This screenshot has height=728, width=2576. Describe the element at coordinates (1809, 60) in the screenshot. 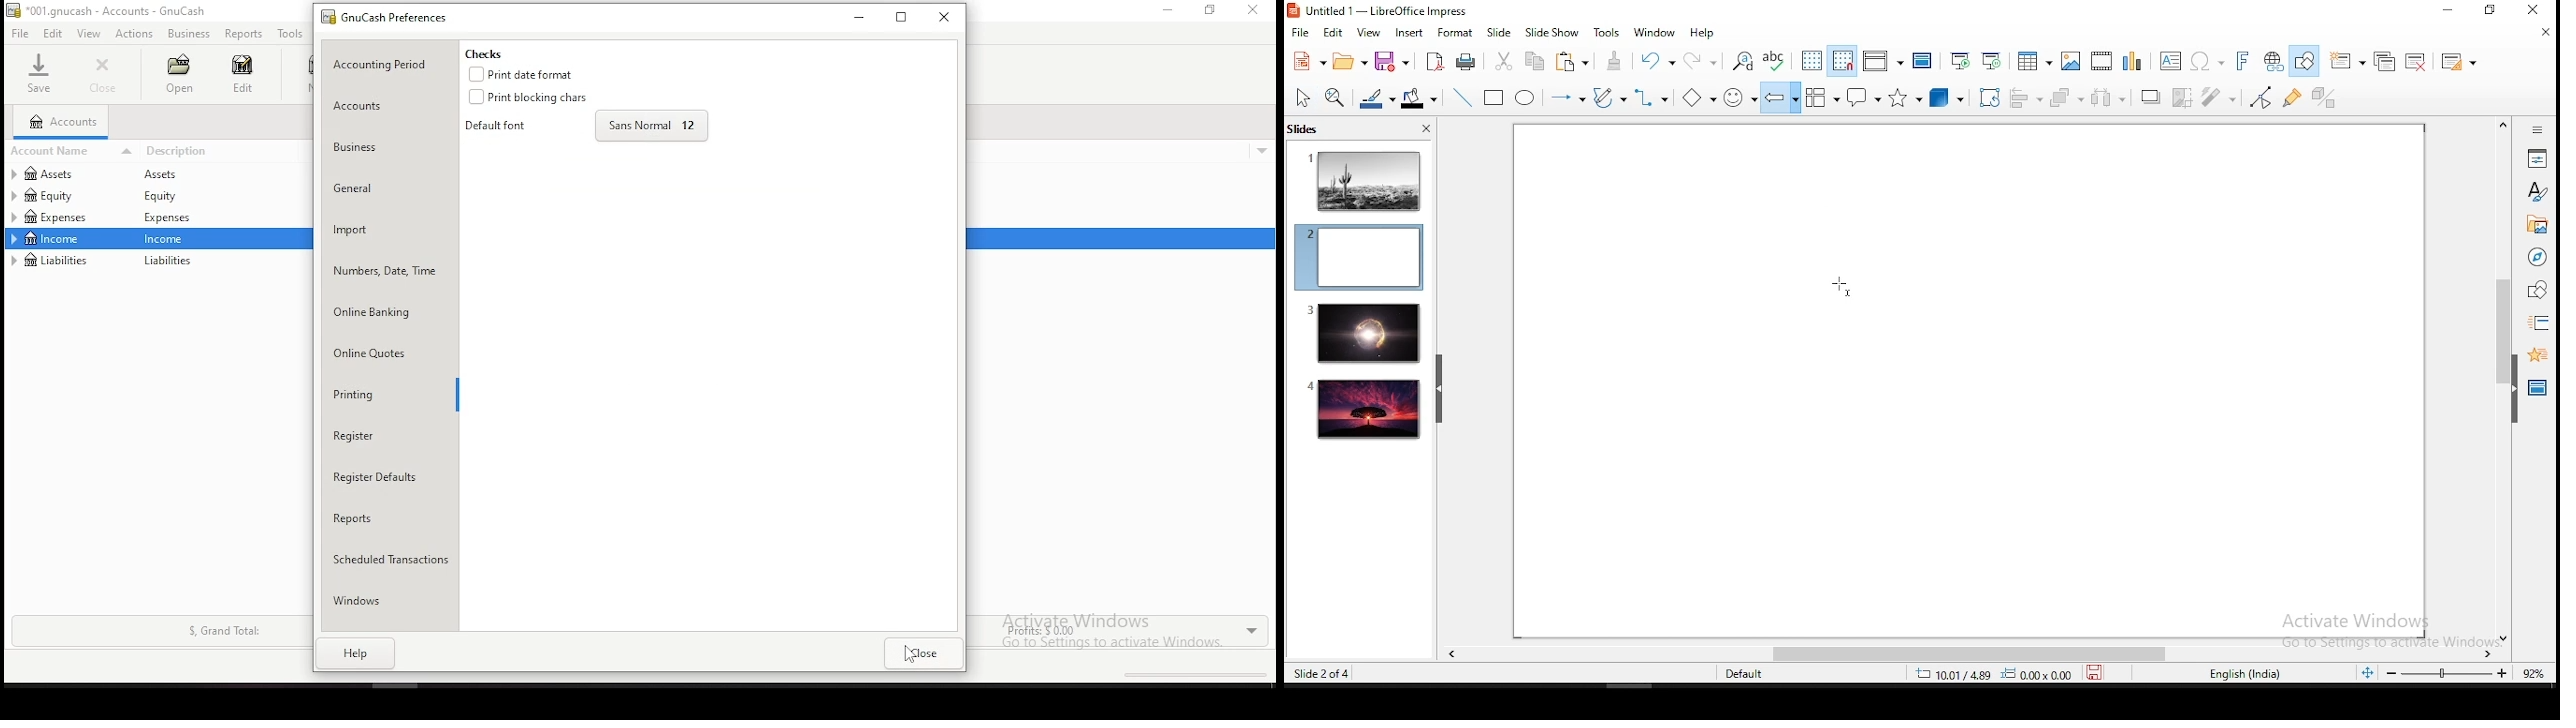

I see `display grid` at that location.